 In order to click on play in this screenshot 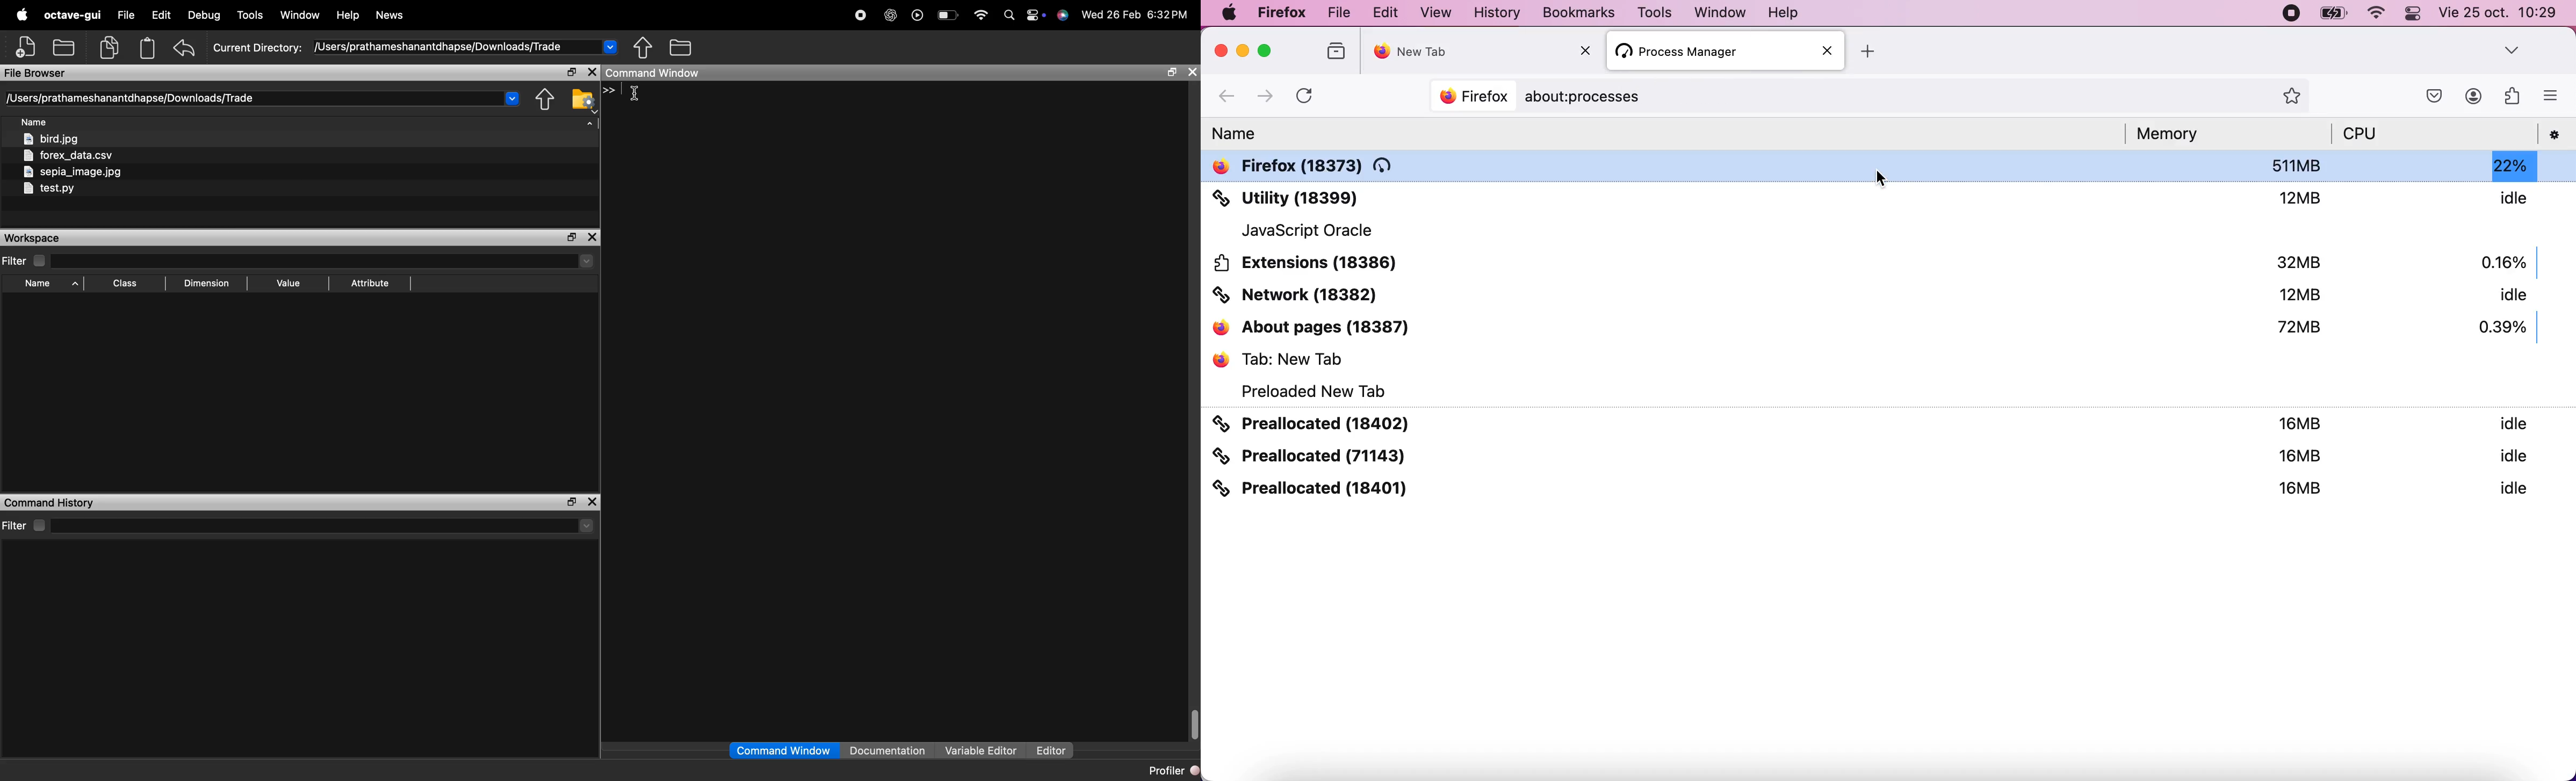, I will do `click(917, 15)`.